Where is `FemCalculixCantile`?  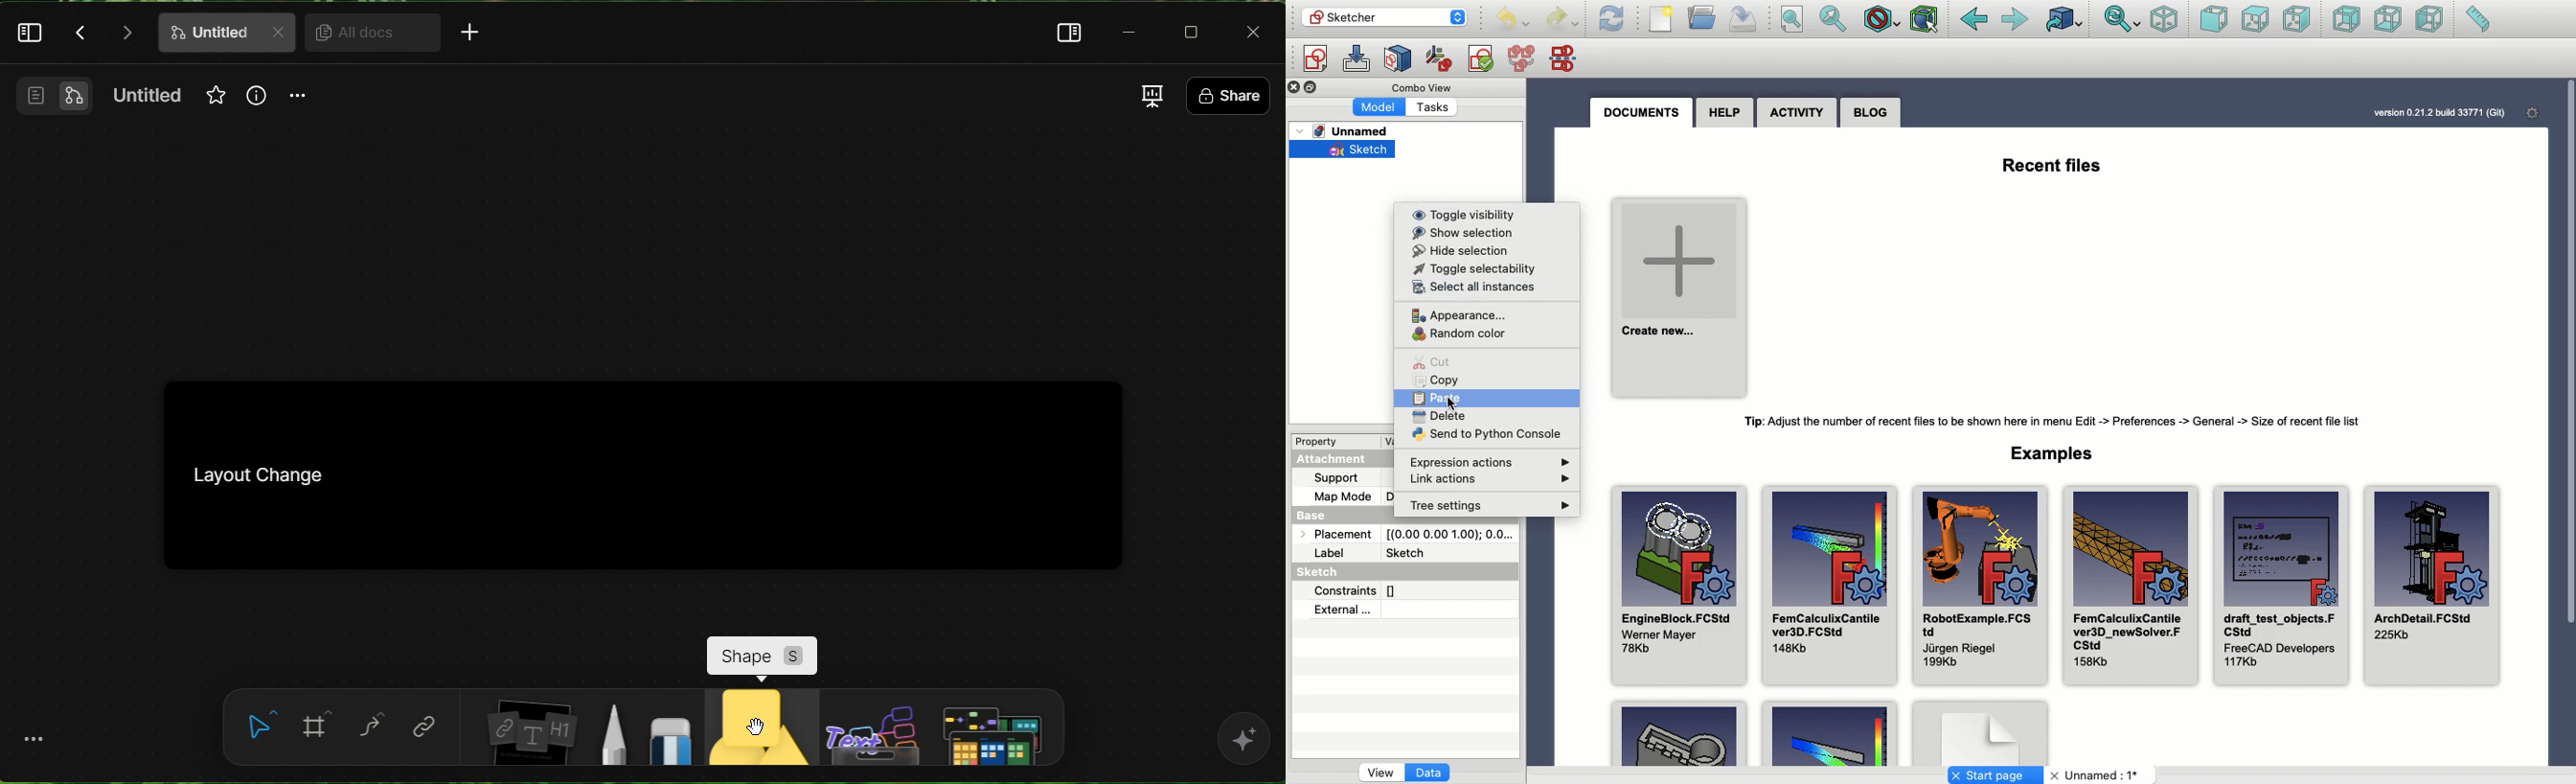 FemCalculixCantile is located at coordinates (1829, 583).